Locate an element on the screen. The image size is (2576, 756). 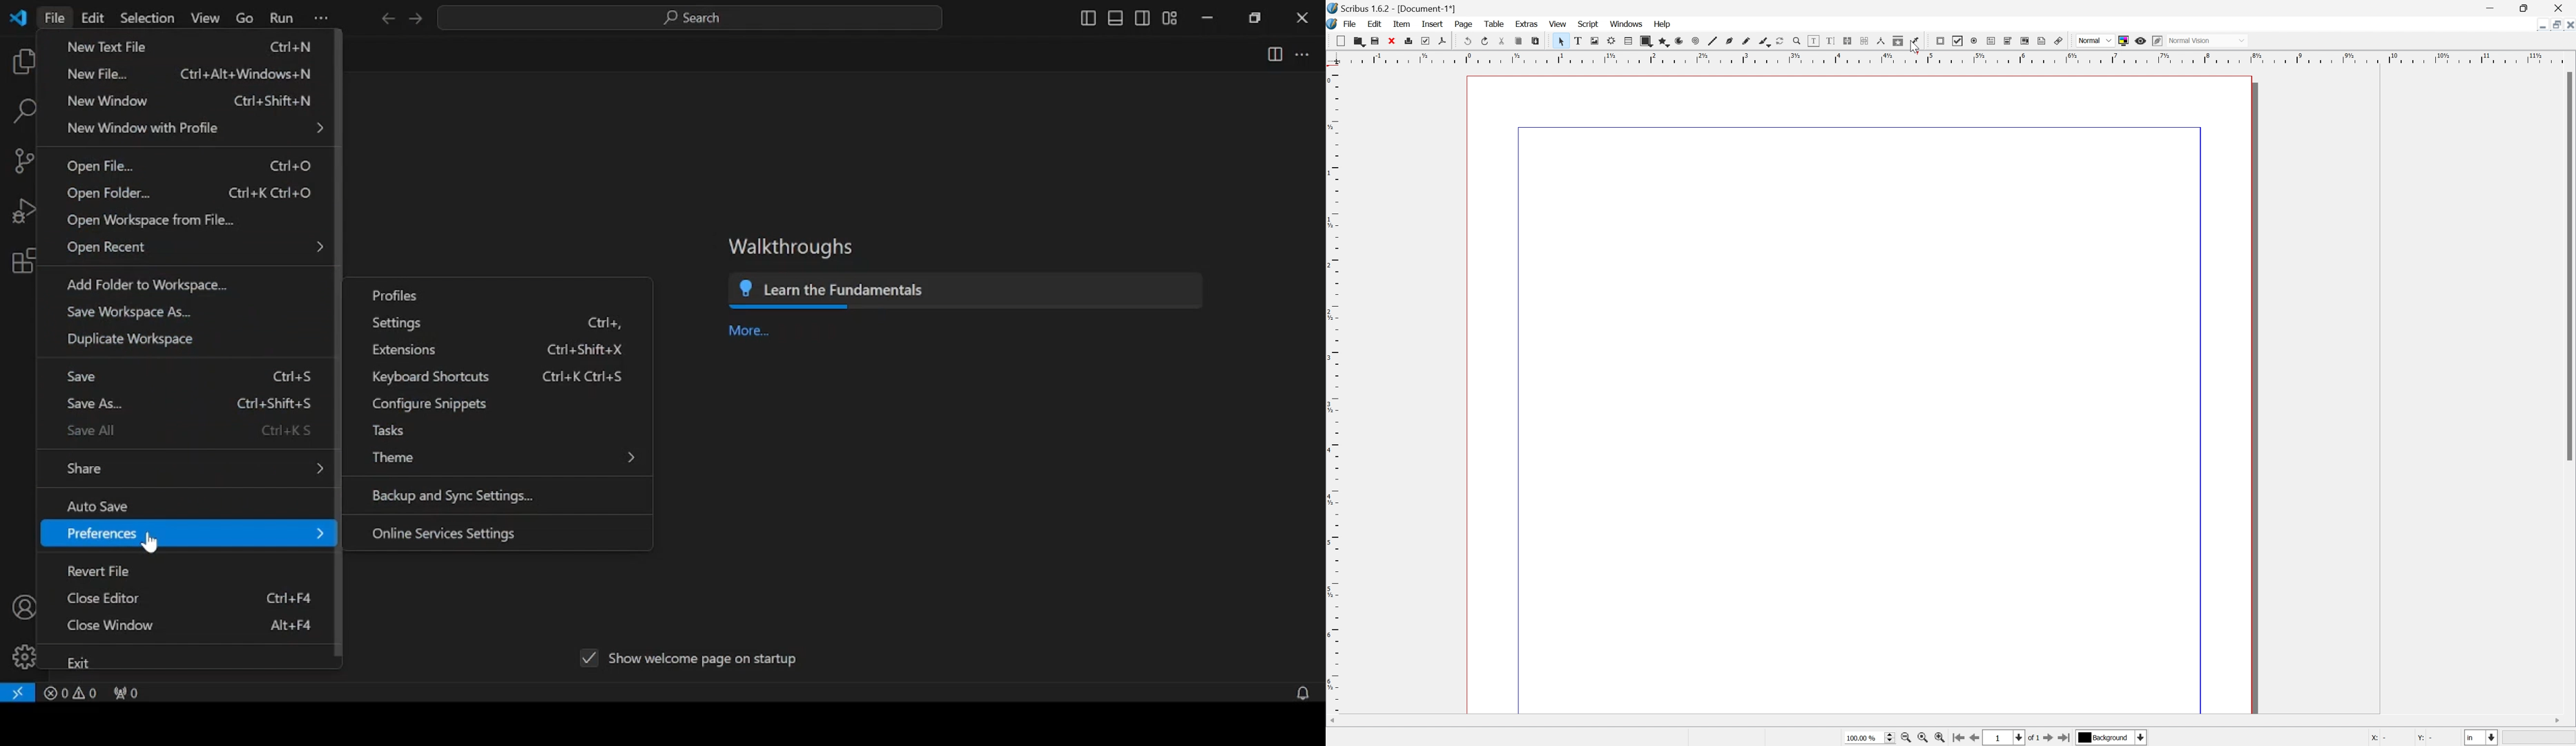
application logo is located at coordinates (1333, 23).